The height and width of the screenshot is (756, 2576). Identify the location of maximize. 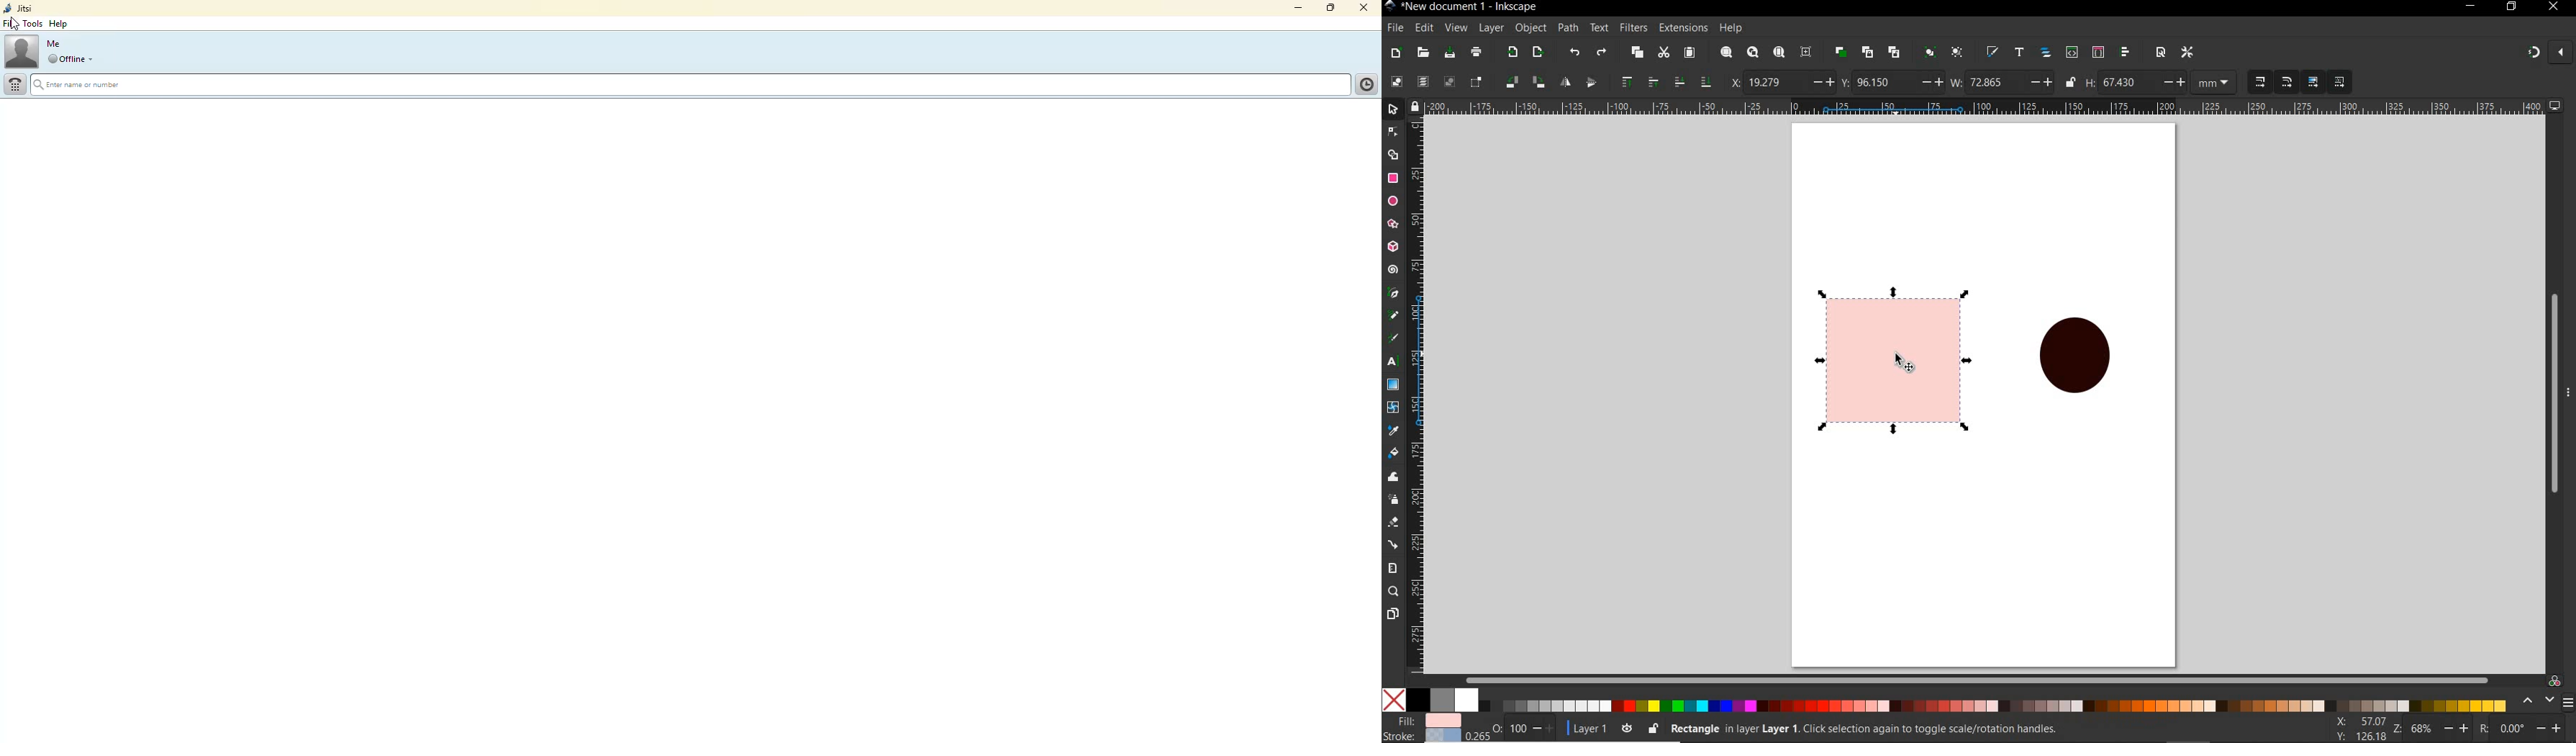
(1328, 7).